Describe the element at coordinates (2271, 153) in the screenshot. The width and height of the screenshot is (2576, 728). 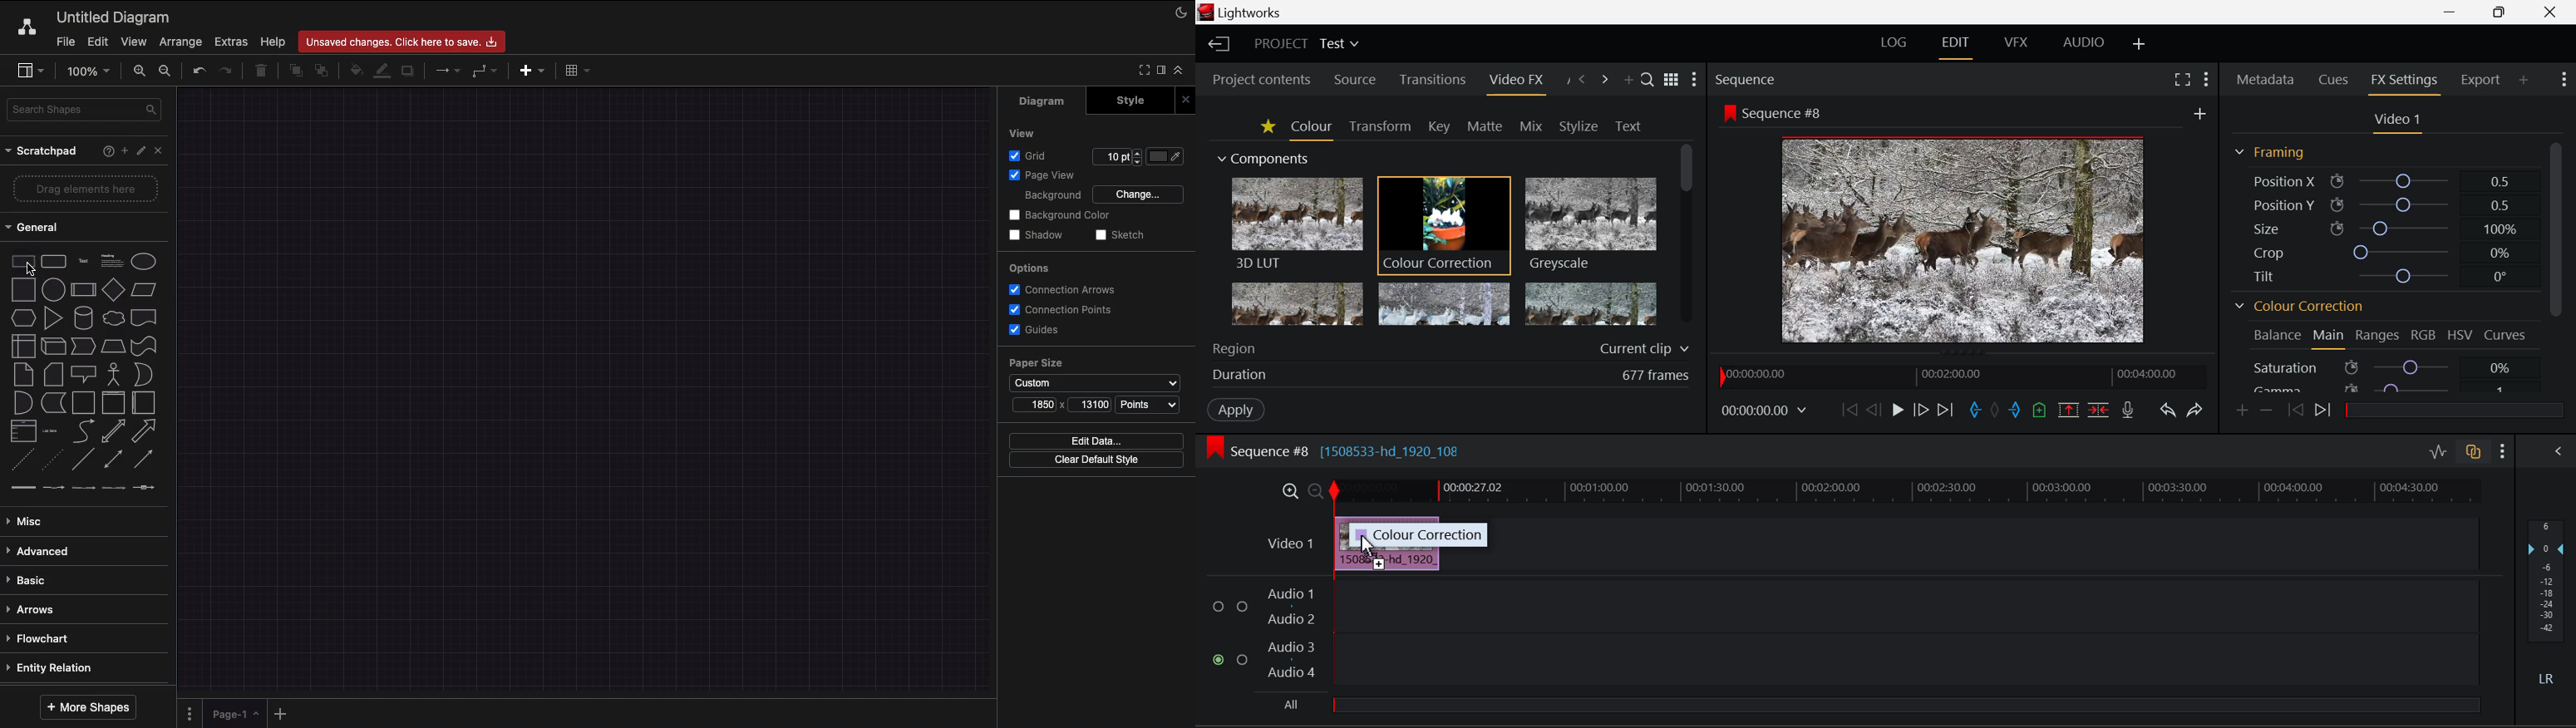
I see `Framing Section` at that location.